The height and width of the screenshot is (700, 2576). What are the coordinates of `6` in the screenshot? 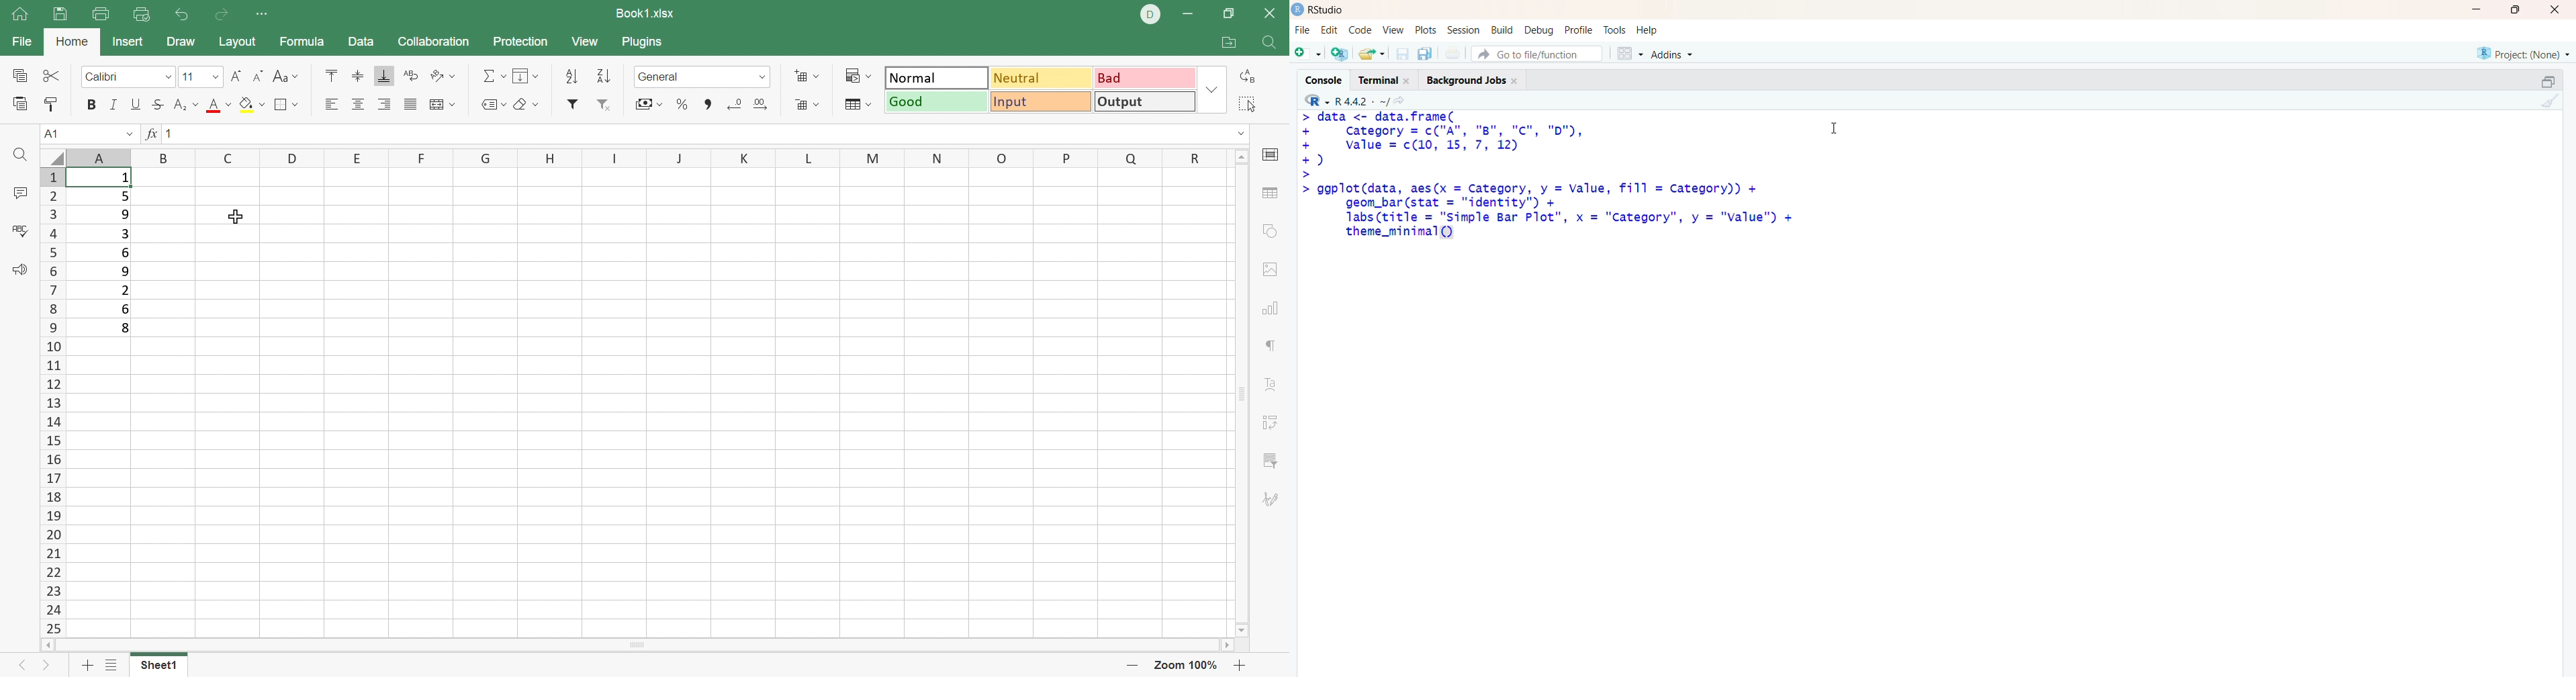 It's located at (127, 253).